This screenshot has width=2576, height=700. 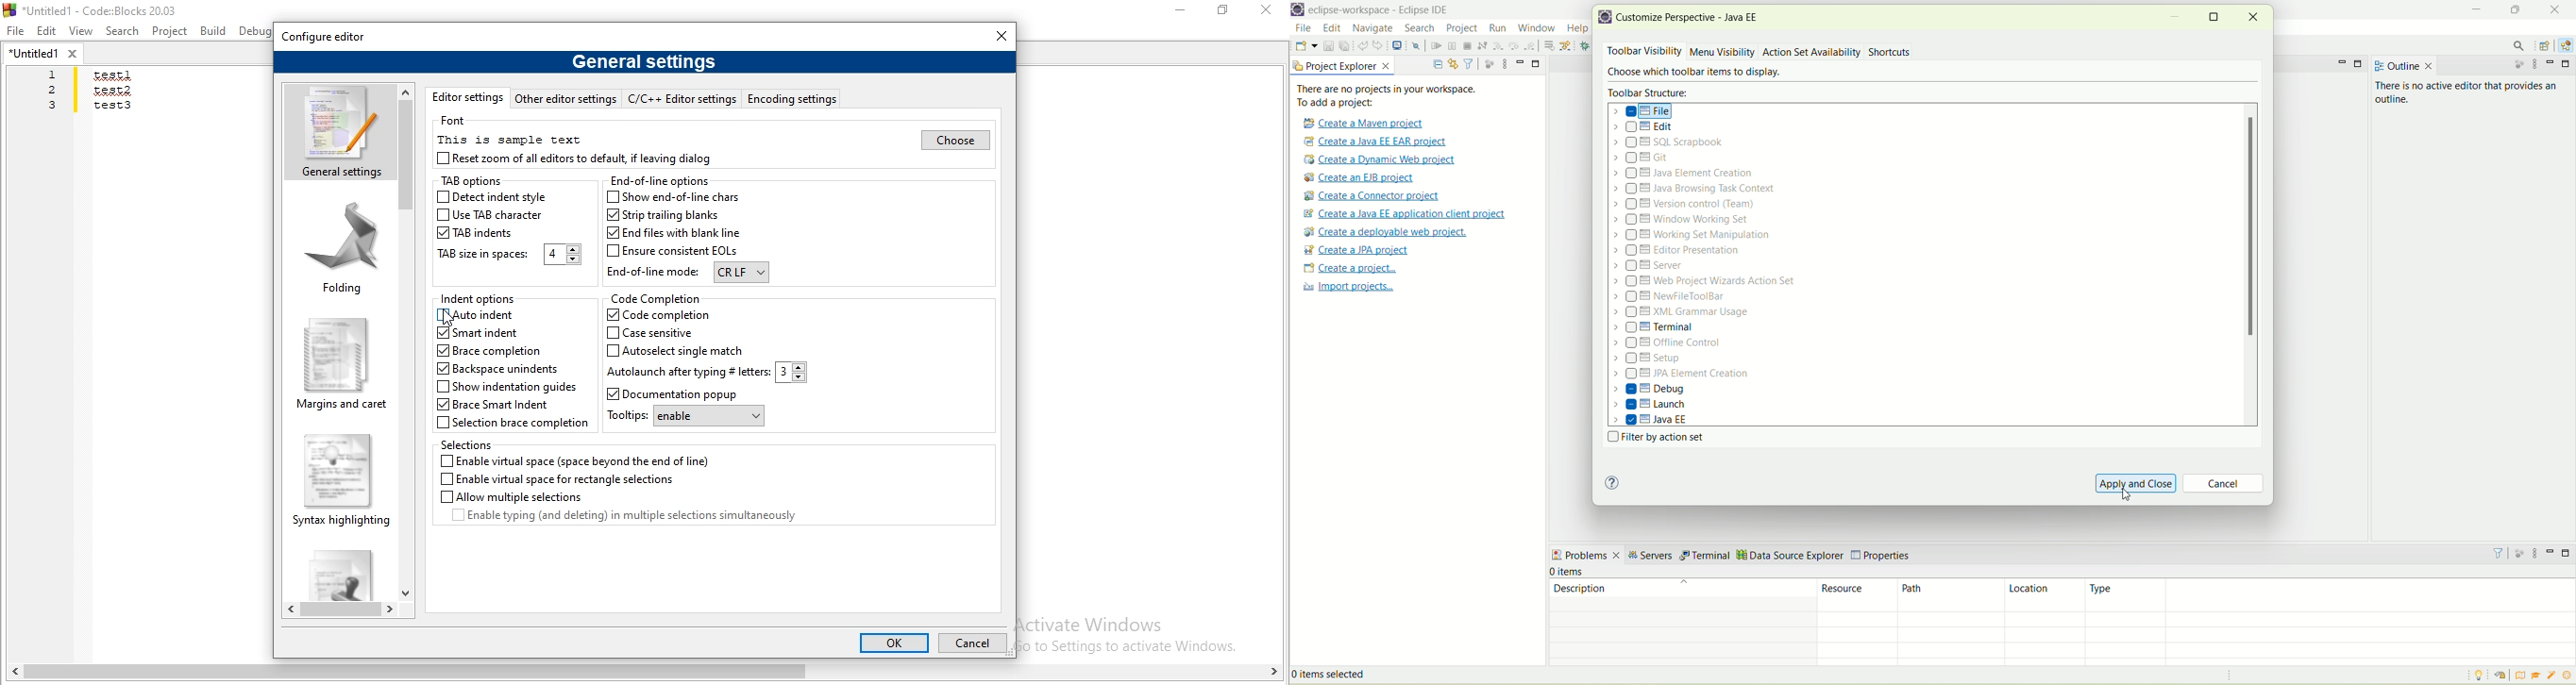 What do you see at coordinates (1451, 47) in the screenshot?
I see `suspend` at bounding box center [1451, 47].